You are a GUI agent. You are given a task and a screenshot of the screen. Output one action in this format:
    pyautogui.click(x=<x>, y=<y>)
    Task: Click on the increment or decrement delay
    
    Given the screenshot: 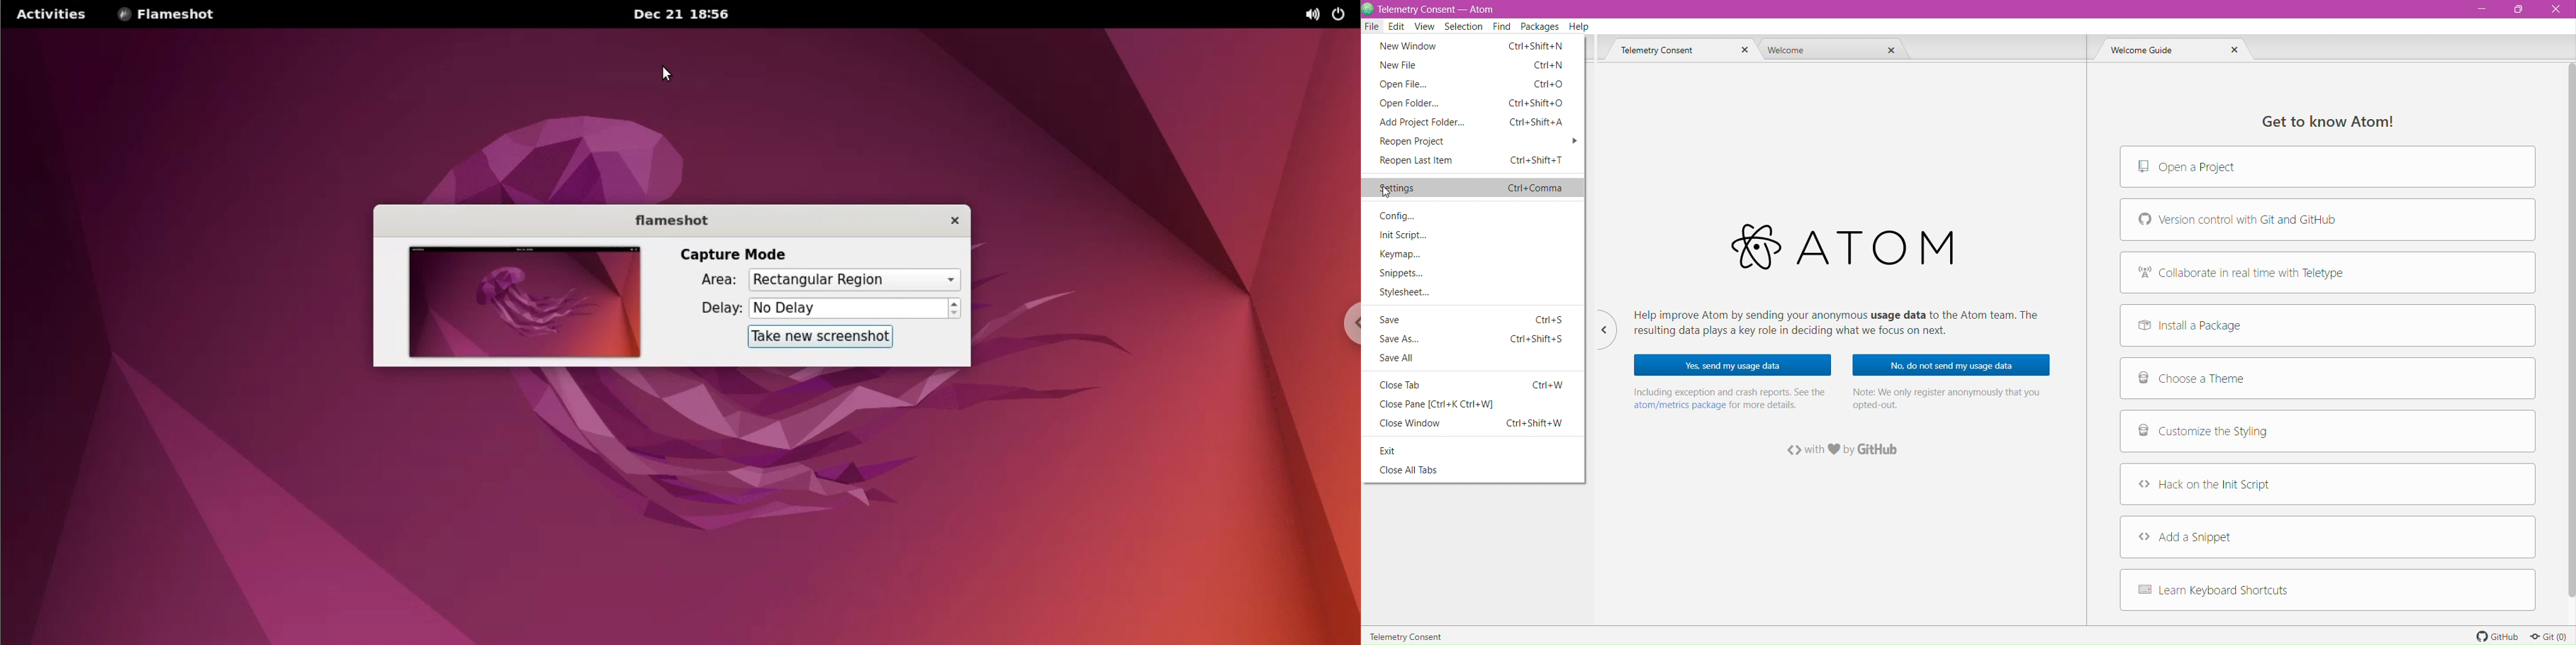 What is the action you would take?
    pyautogui.click(x=955, y=309)
    